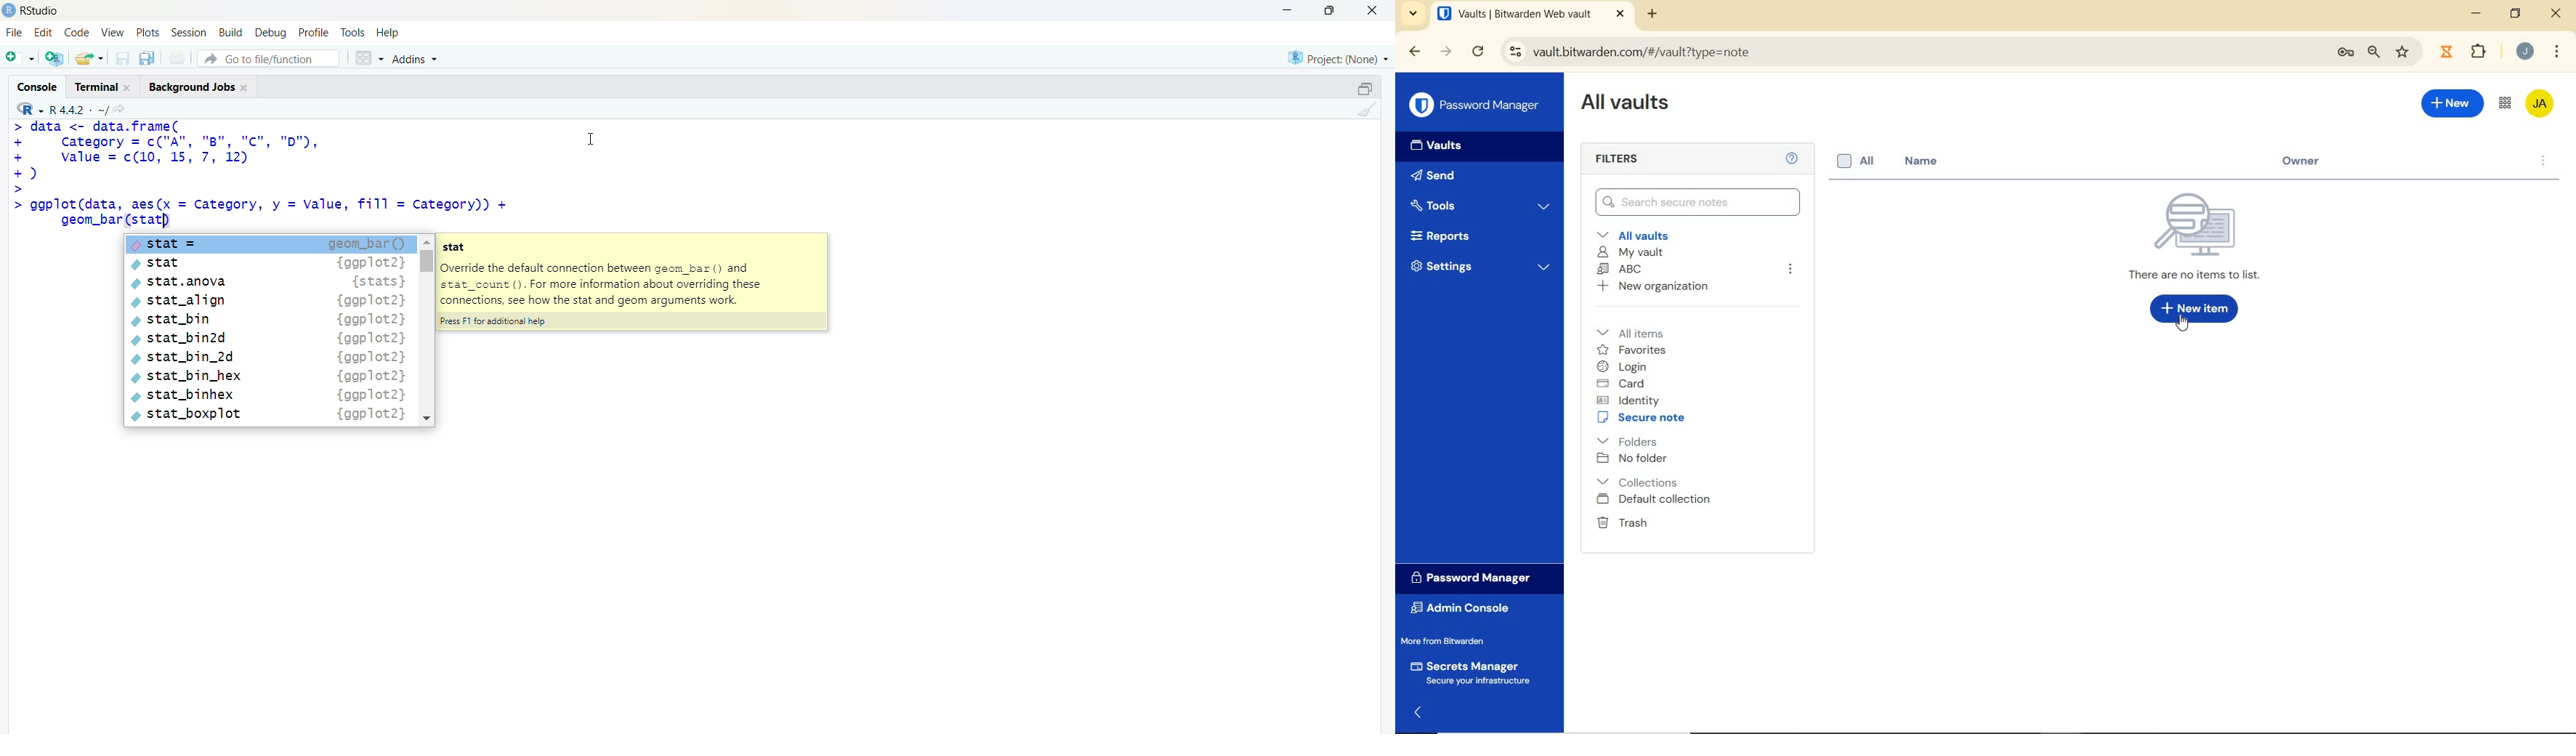 This screenshot has width=2576, height=756. Describe the element at coordinates (1632, 458) in the screenshot. I see `No folder` at that location.